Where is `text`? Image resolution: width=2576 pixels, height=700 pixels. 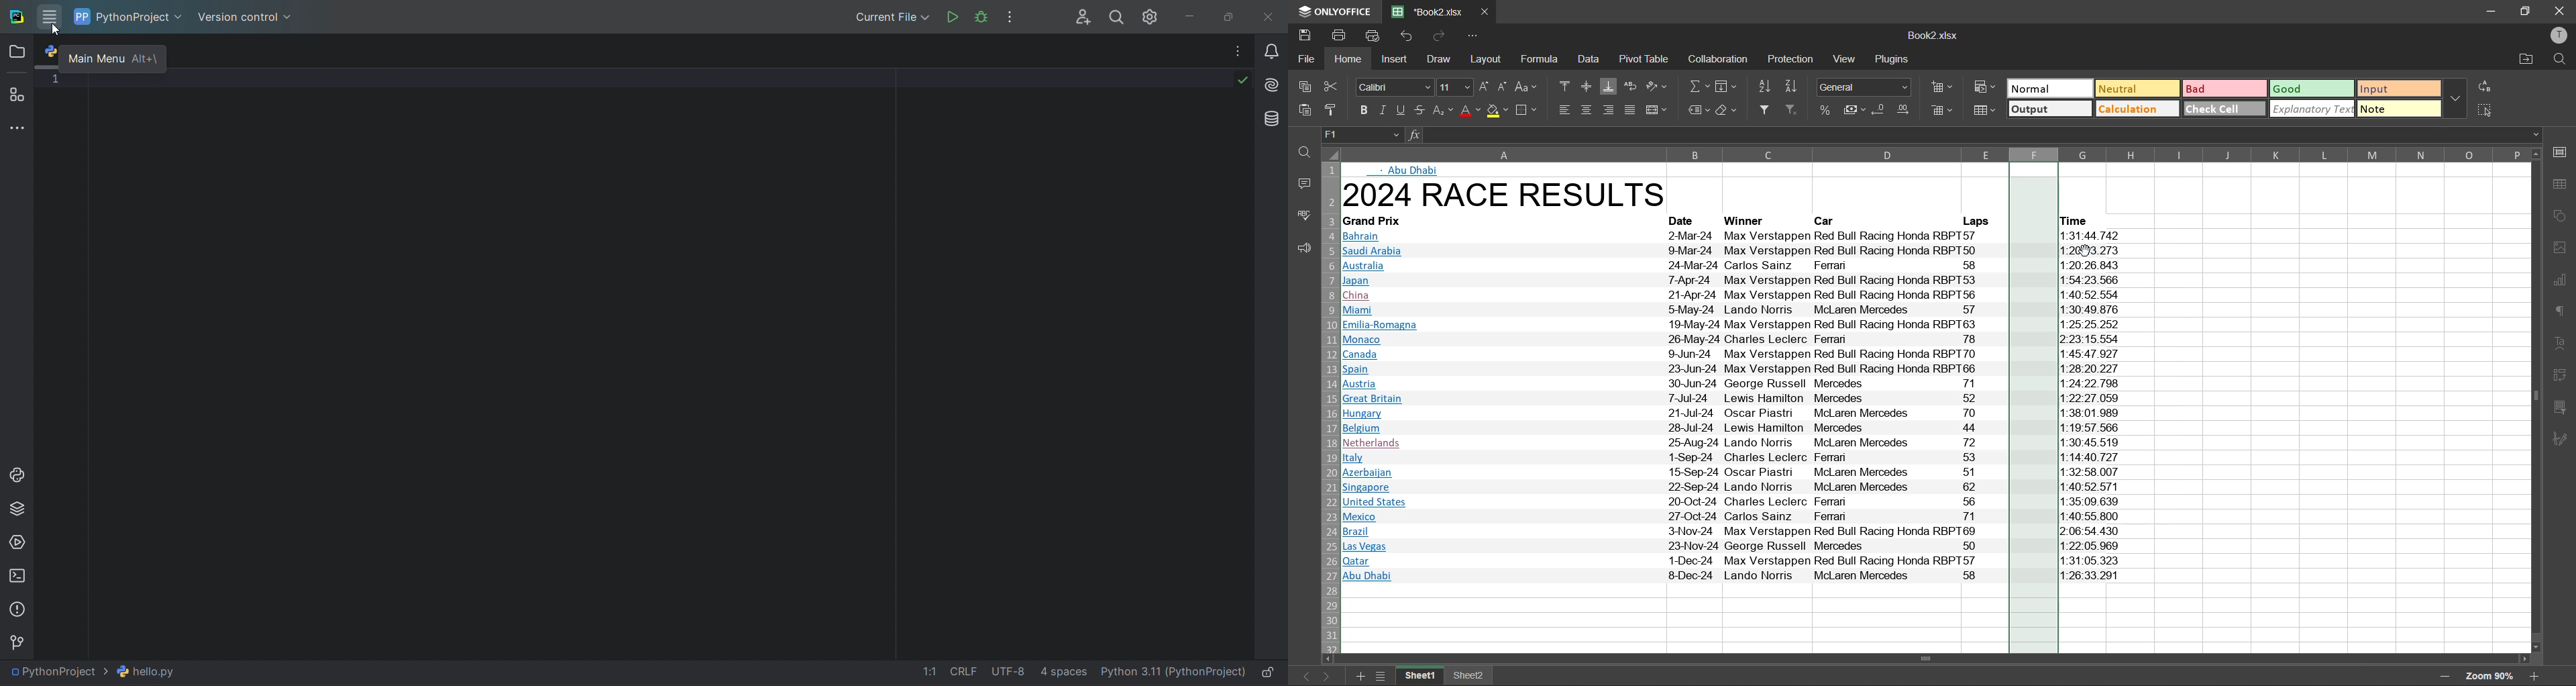
text is located at coordinates (2563, 344).